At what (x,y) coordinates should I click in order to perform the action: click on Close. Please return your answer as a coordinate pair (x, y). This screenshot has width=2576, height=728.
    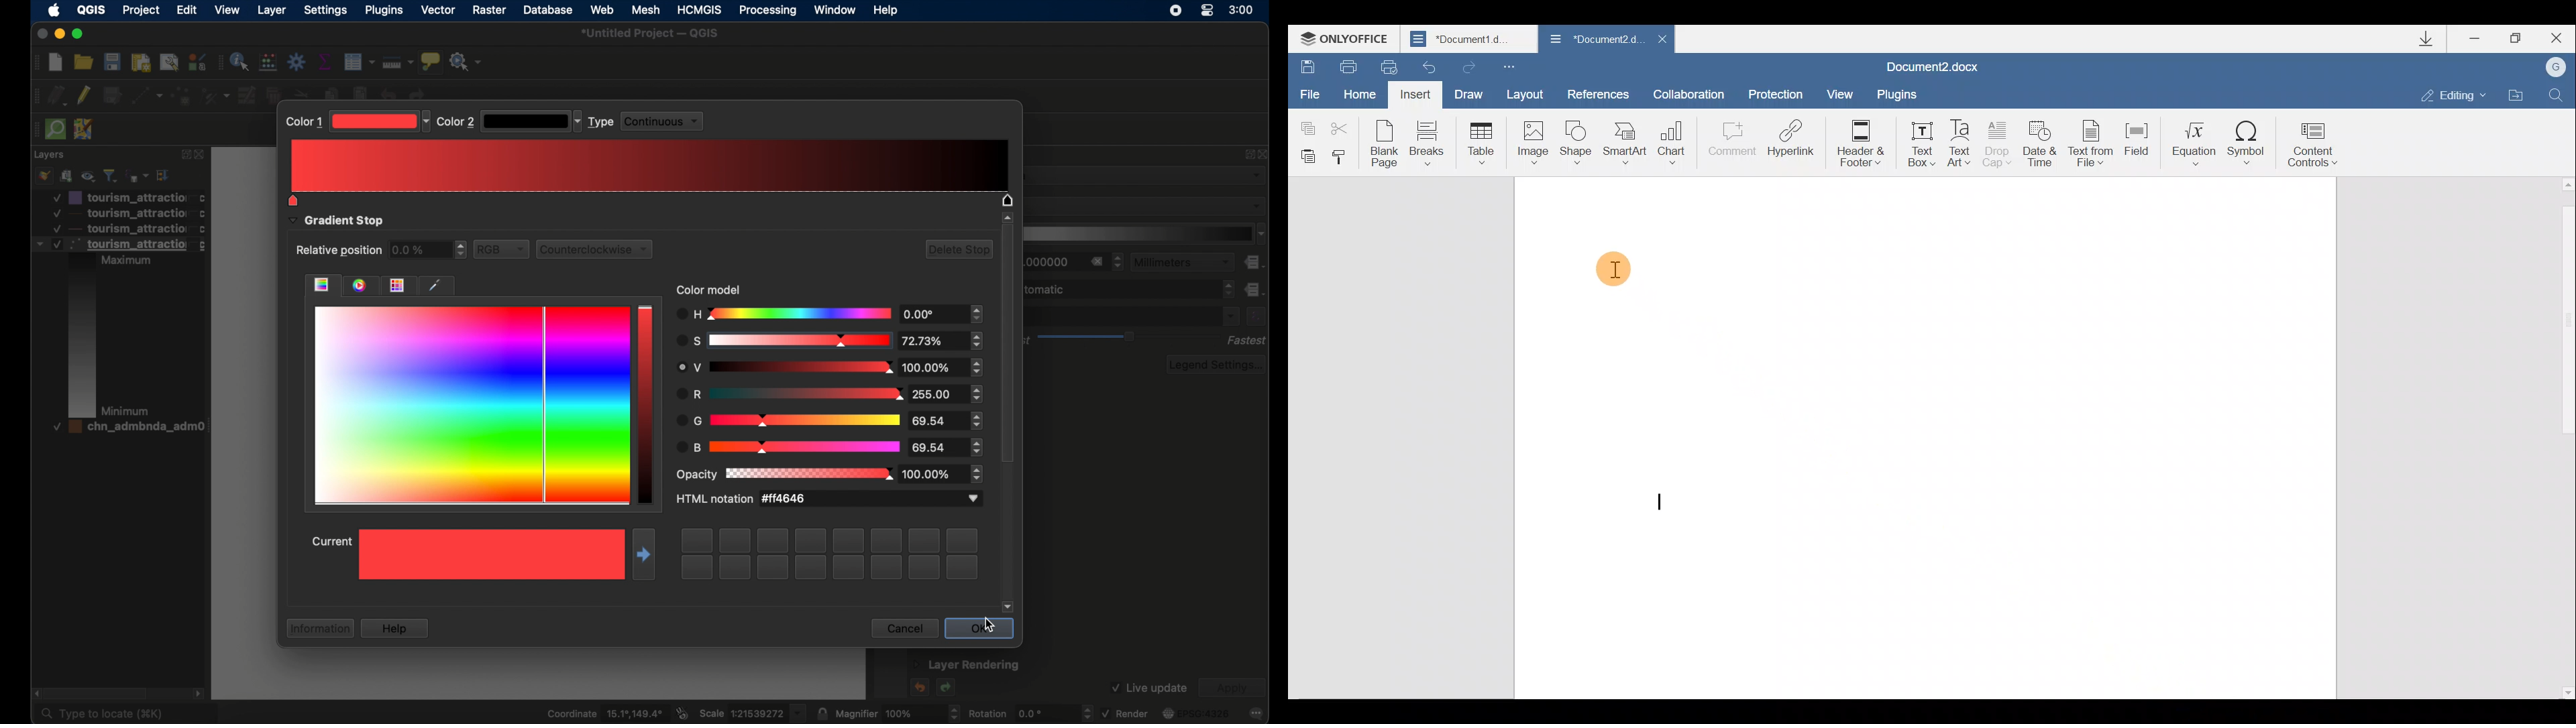
    Looking at the image, I should click on (1662, 39).